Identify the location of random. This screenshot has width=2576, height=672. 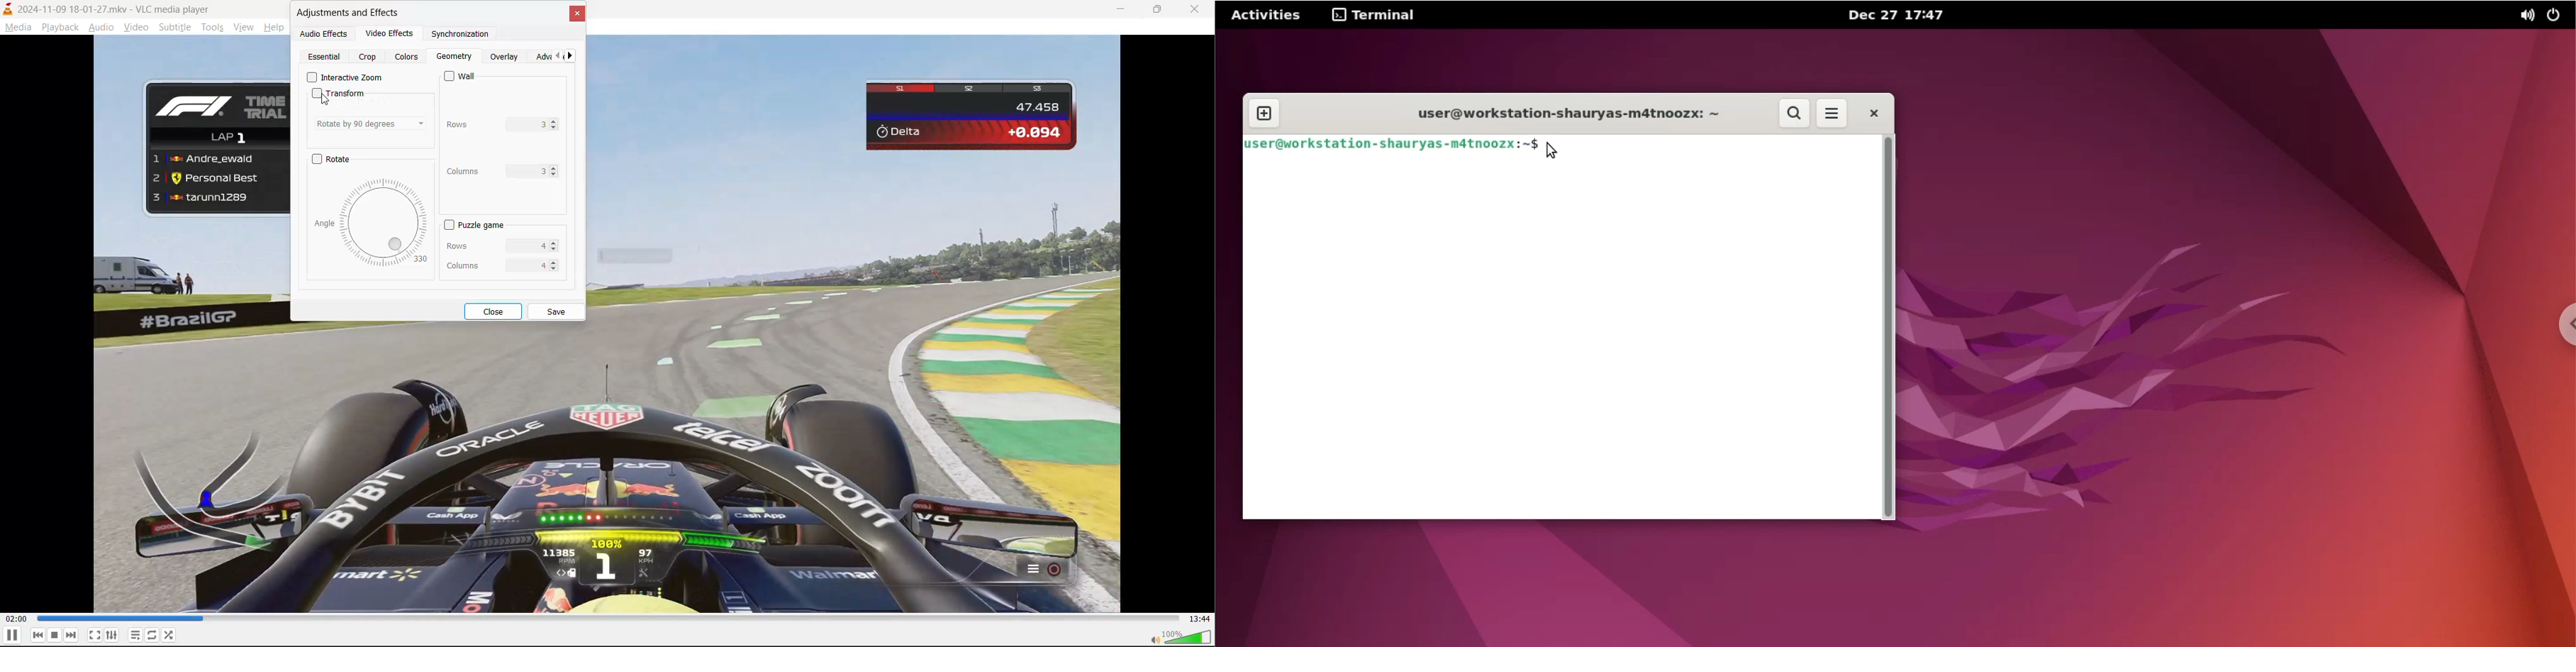
(170, 634).